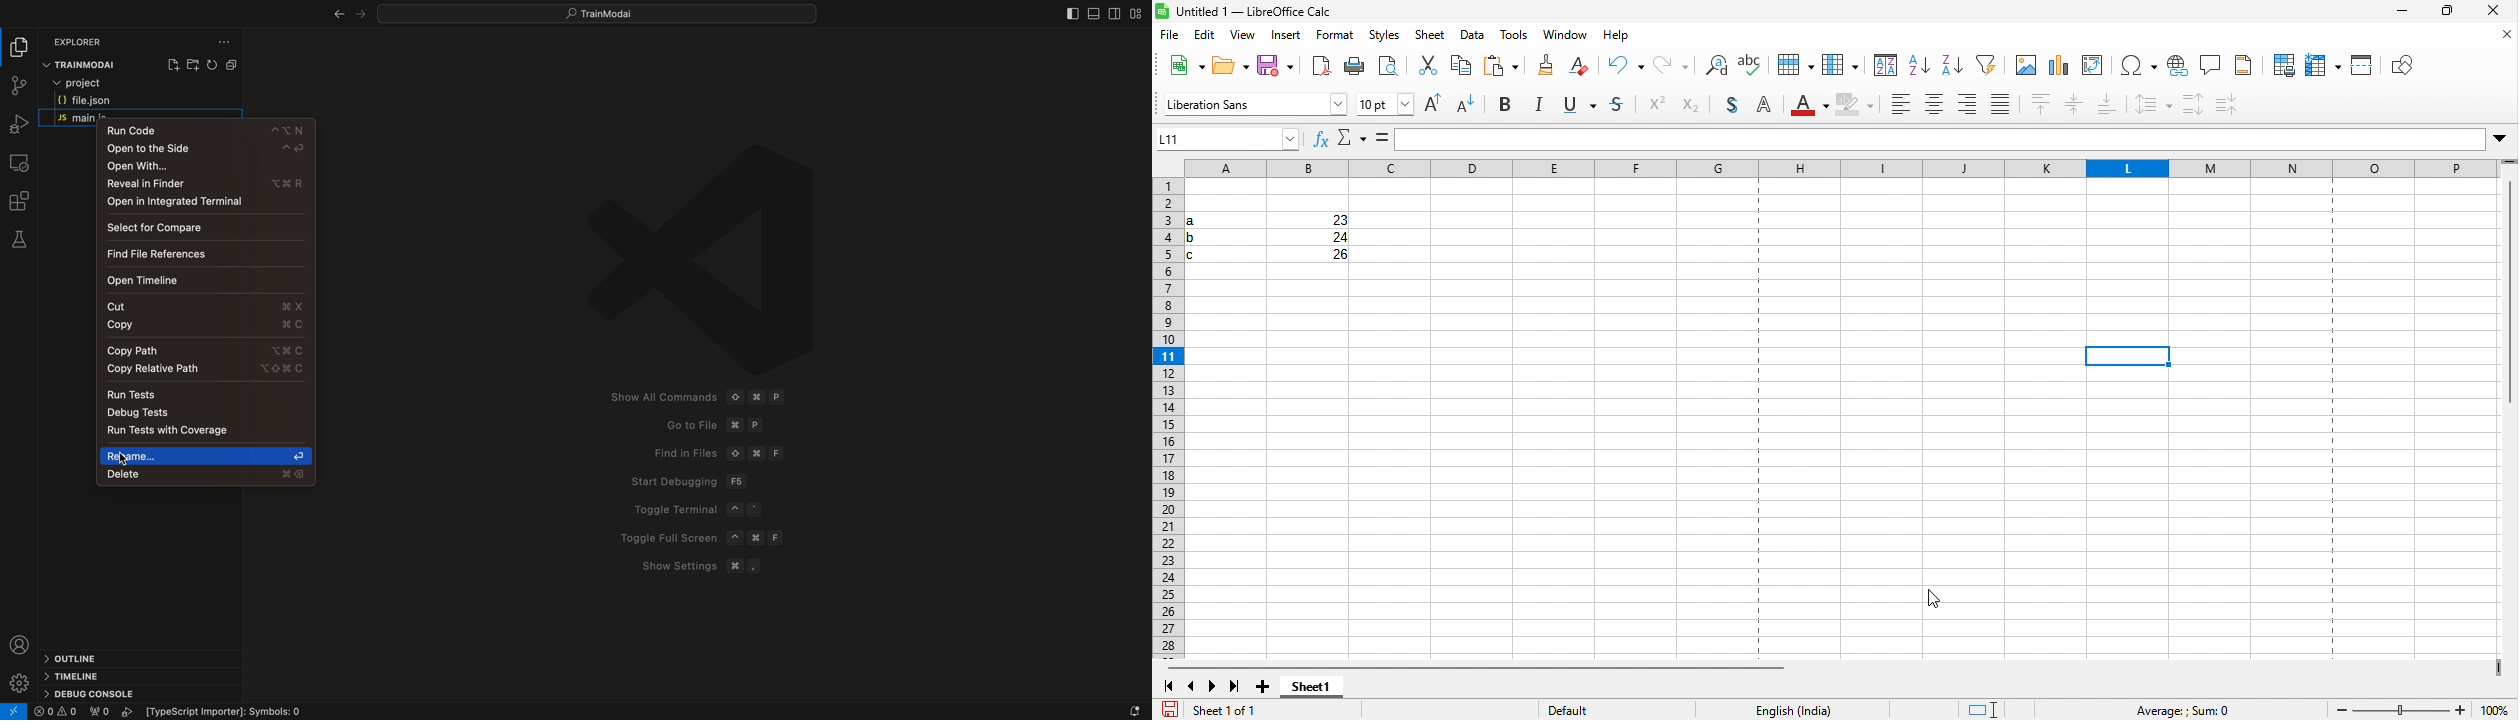 This screenshot has height=728, width=2520. Describe the element at coordinates (602, 13) in the screenshot. I see `Search bar` at that location.